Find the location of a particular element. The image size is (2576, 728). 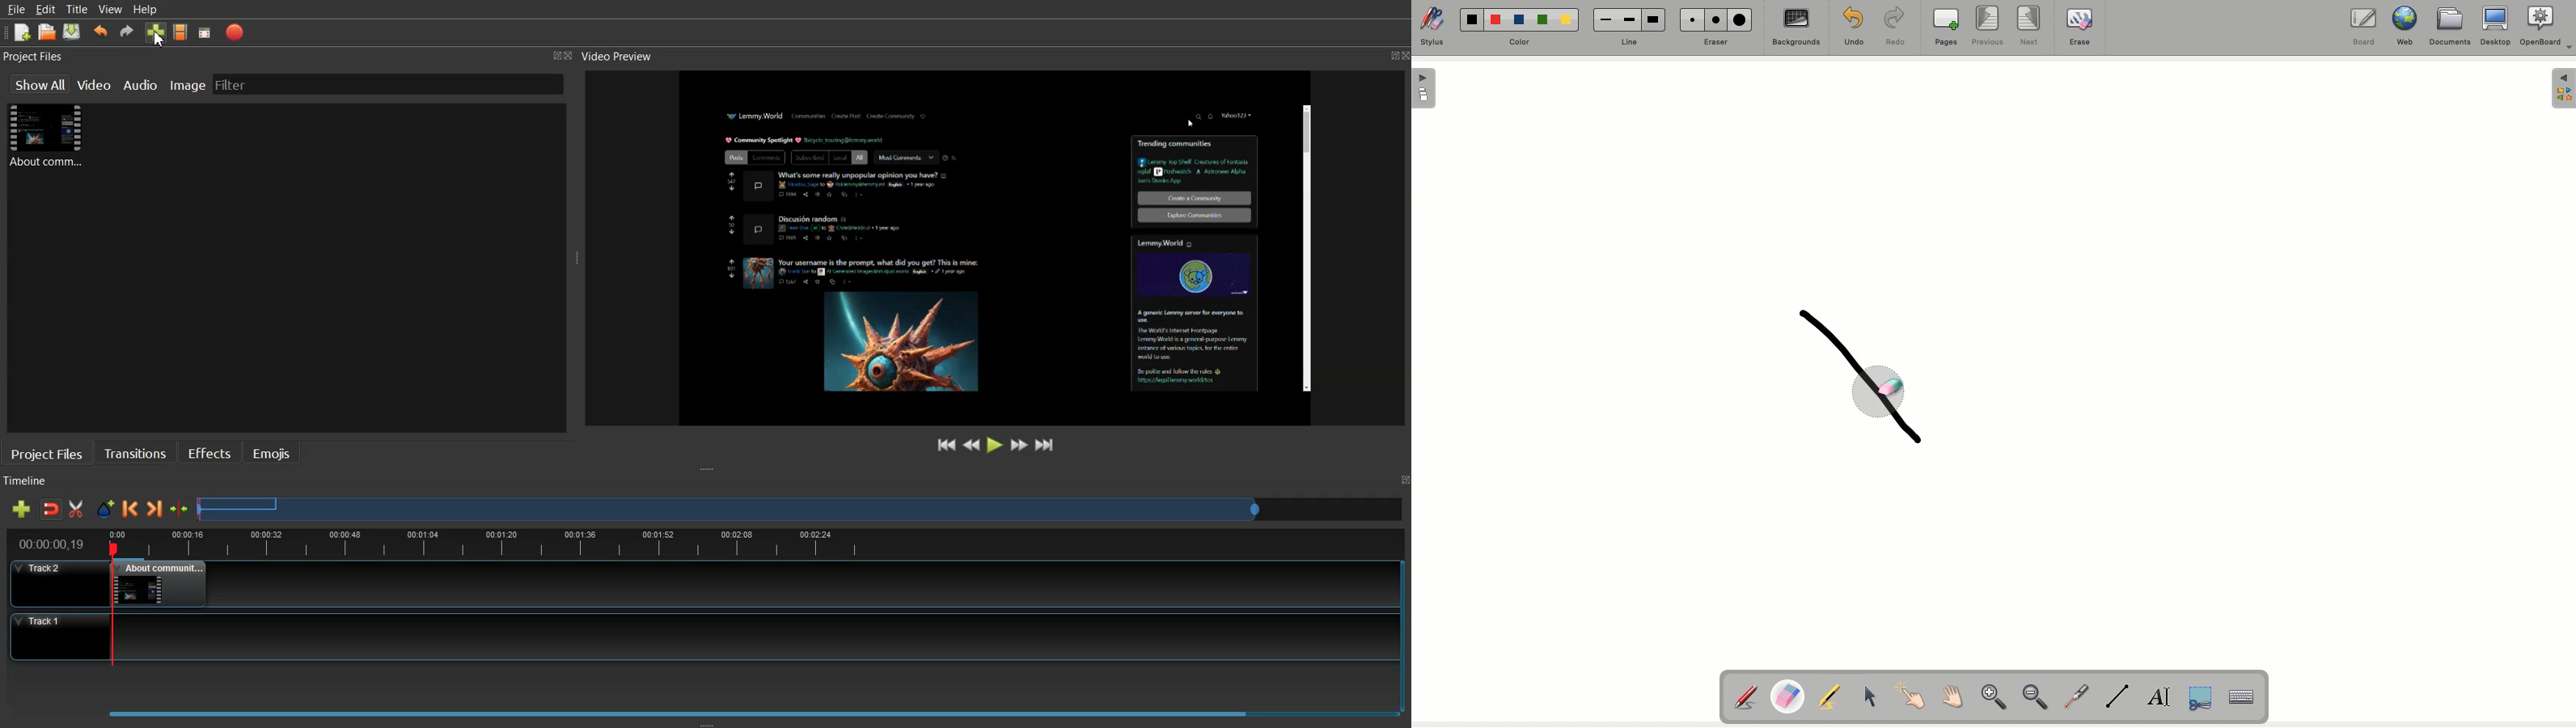

Import file is located at coordinates (157, 32).